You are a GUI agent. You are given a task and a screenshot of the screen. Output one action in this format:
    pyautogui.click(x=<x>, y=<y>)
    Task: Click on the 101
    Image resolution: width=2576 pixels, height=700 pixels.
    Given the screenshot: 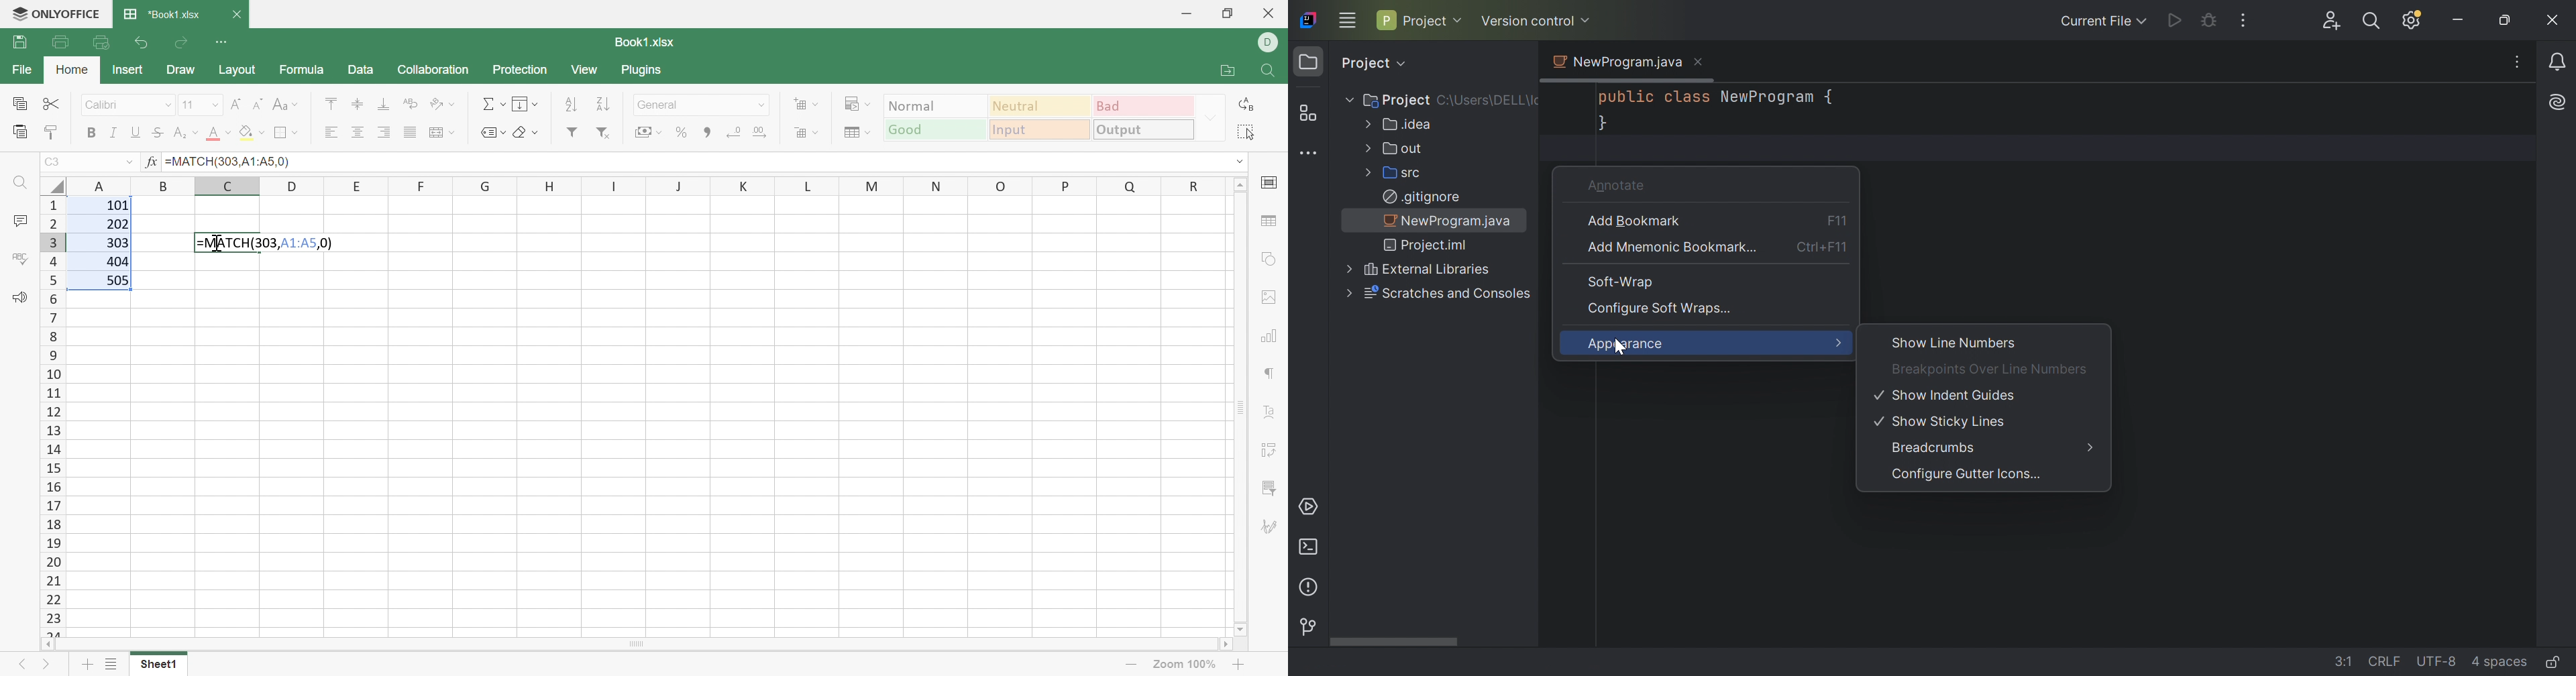 What is the action you would take?
    pyautogui.click(x=115, y=206)
    